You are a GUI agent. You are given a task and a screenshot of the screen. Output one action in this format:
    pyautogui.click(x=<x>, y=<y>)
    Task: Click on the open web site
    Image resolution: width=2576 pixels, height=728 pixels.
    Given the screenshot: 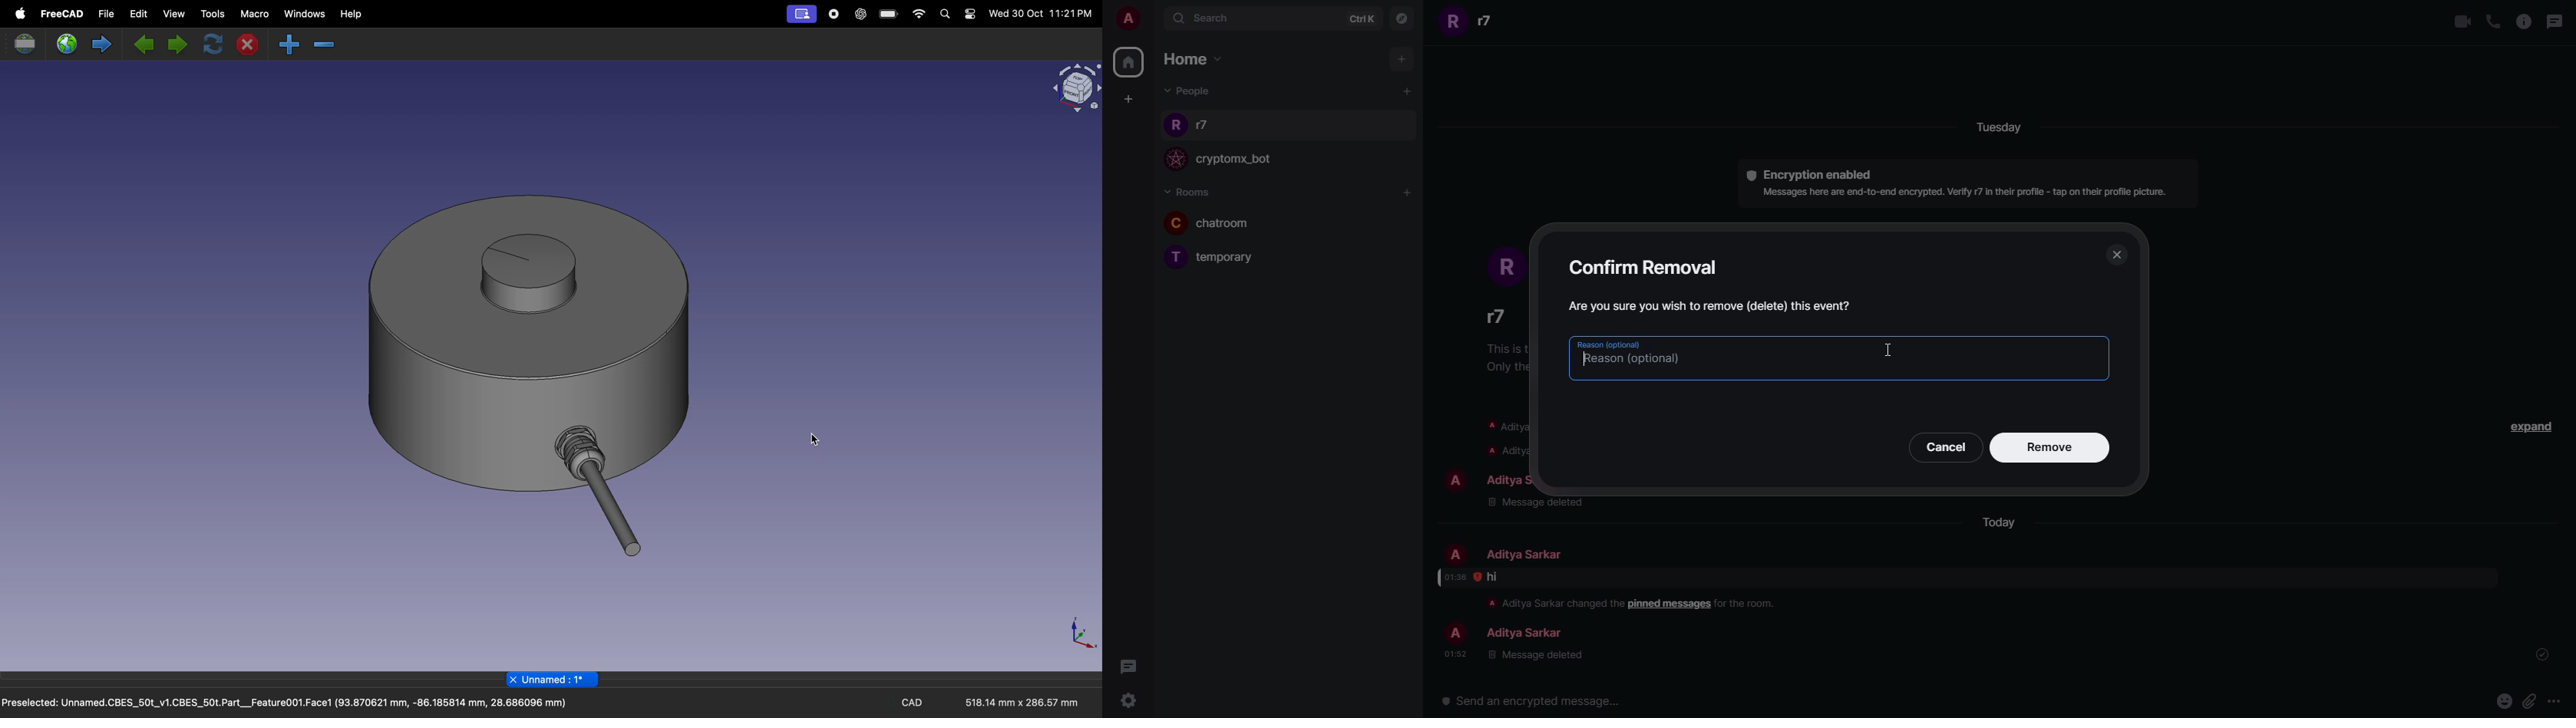 What is the action you would take?
    pyautogui.click(x=67, y=44)
    